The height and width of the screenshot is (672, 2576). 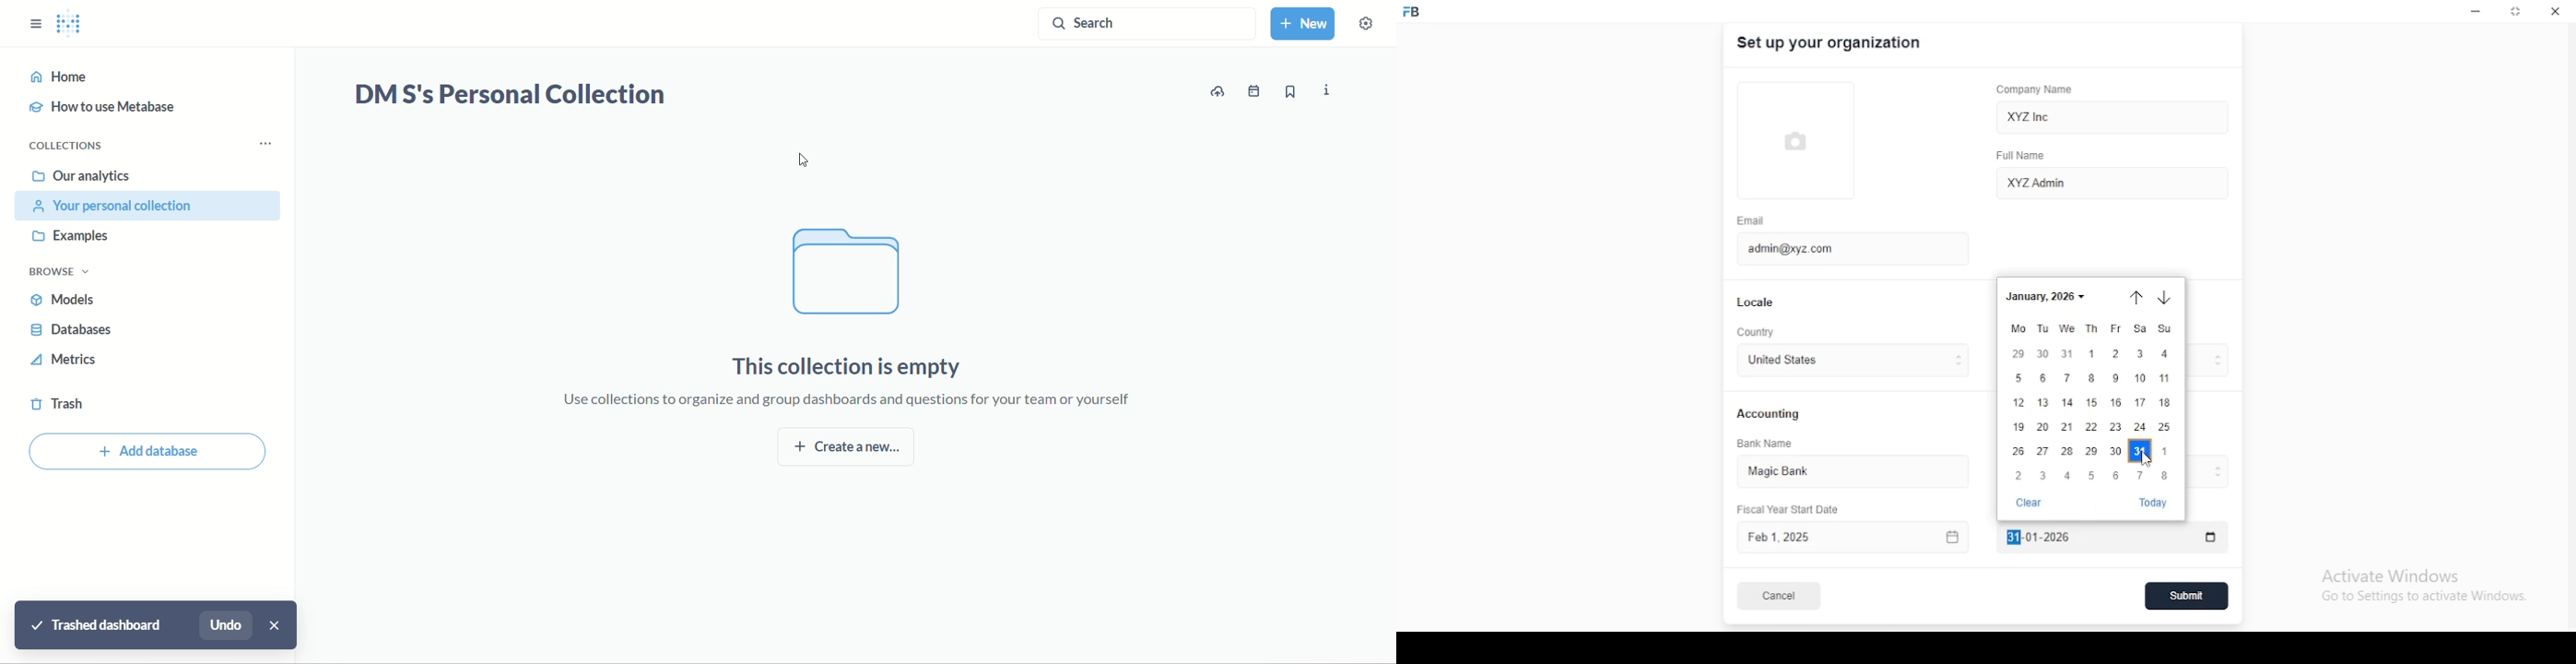 What do you see at coordinates (1374, 28) in the screenshot?
I see `settings` at bounding box center [1374, 28].